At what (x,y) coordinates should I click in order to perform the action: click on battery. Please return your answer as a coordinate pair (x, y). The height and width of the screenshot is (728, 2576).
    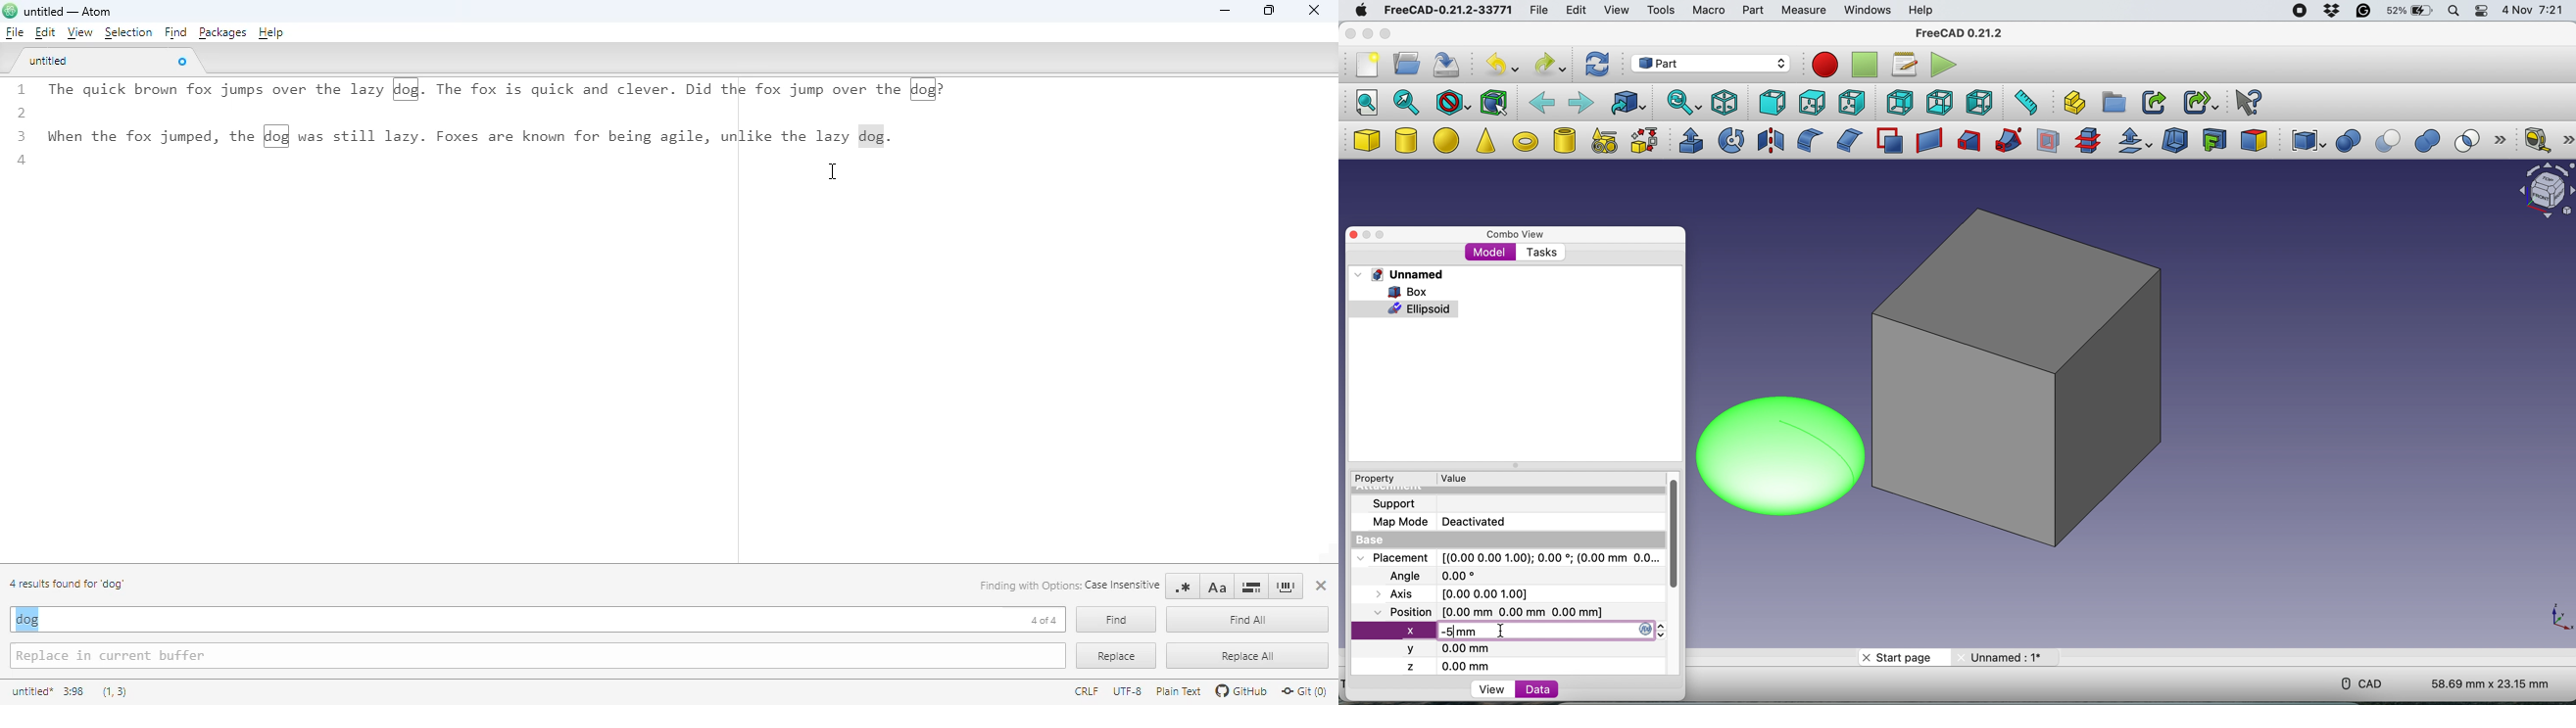
    Looking at the image, I should click on (2407, 12).